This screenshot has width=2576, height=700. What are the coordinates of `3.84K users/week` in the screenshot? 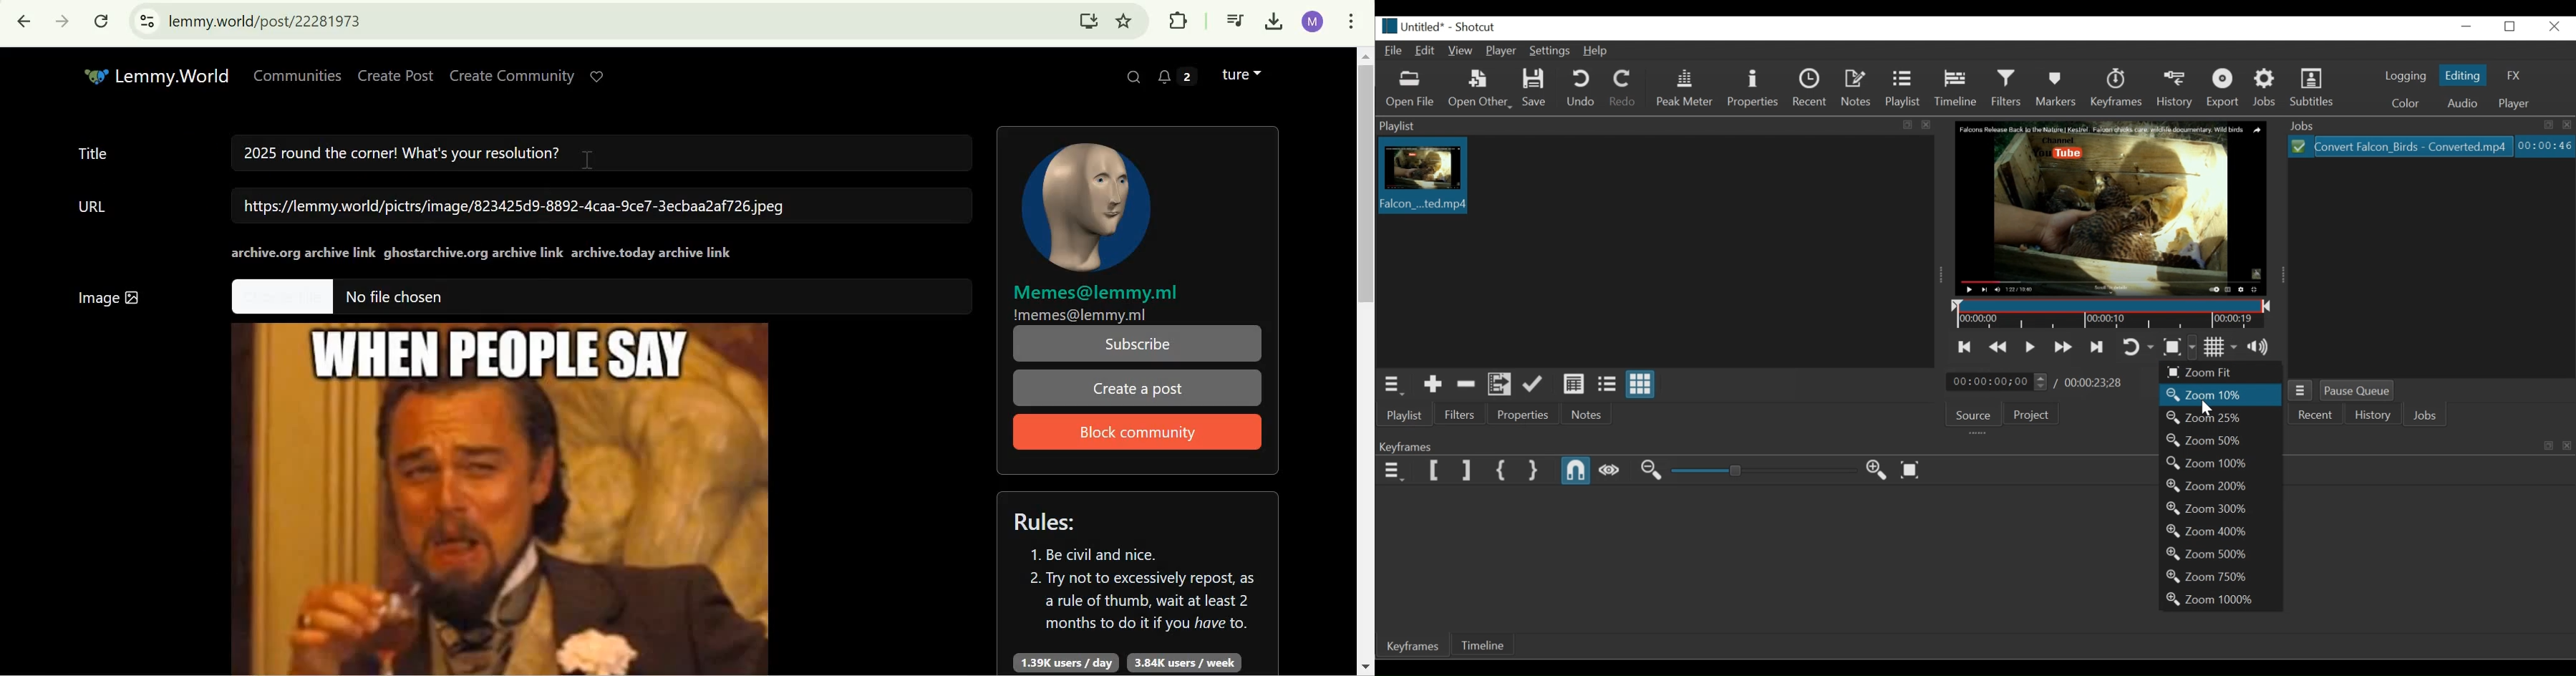 It's located at (1183, 663).